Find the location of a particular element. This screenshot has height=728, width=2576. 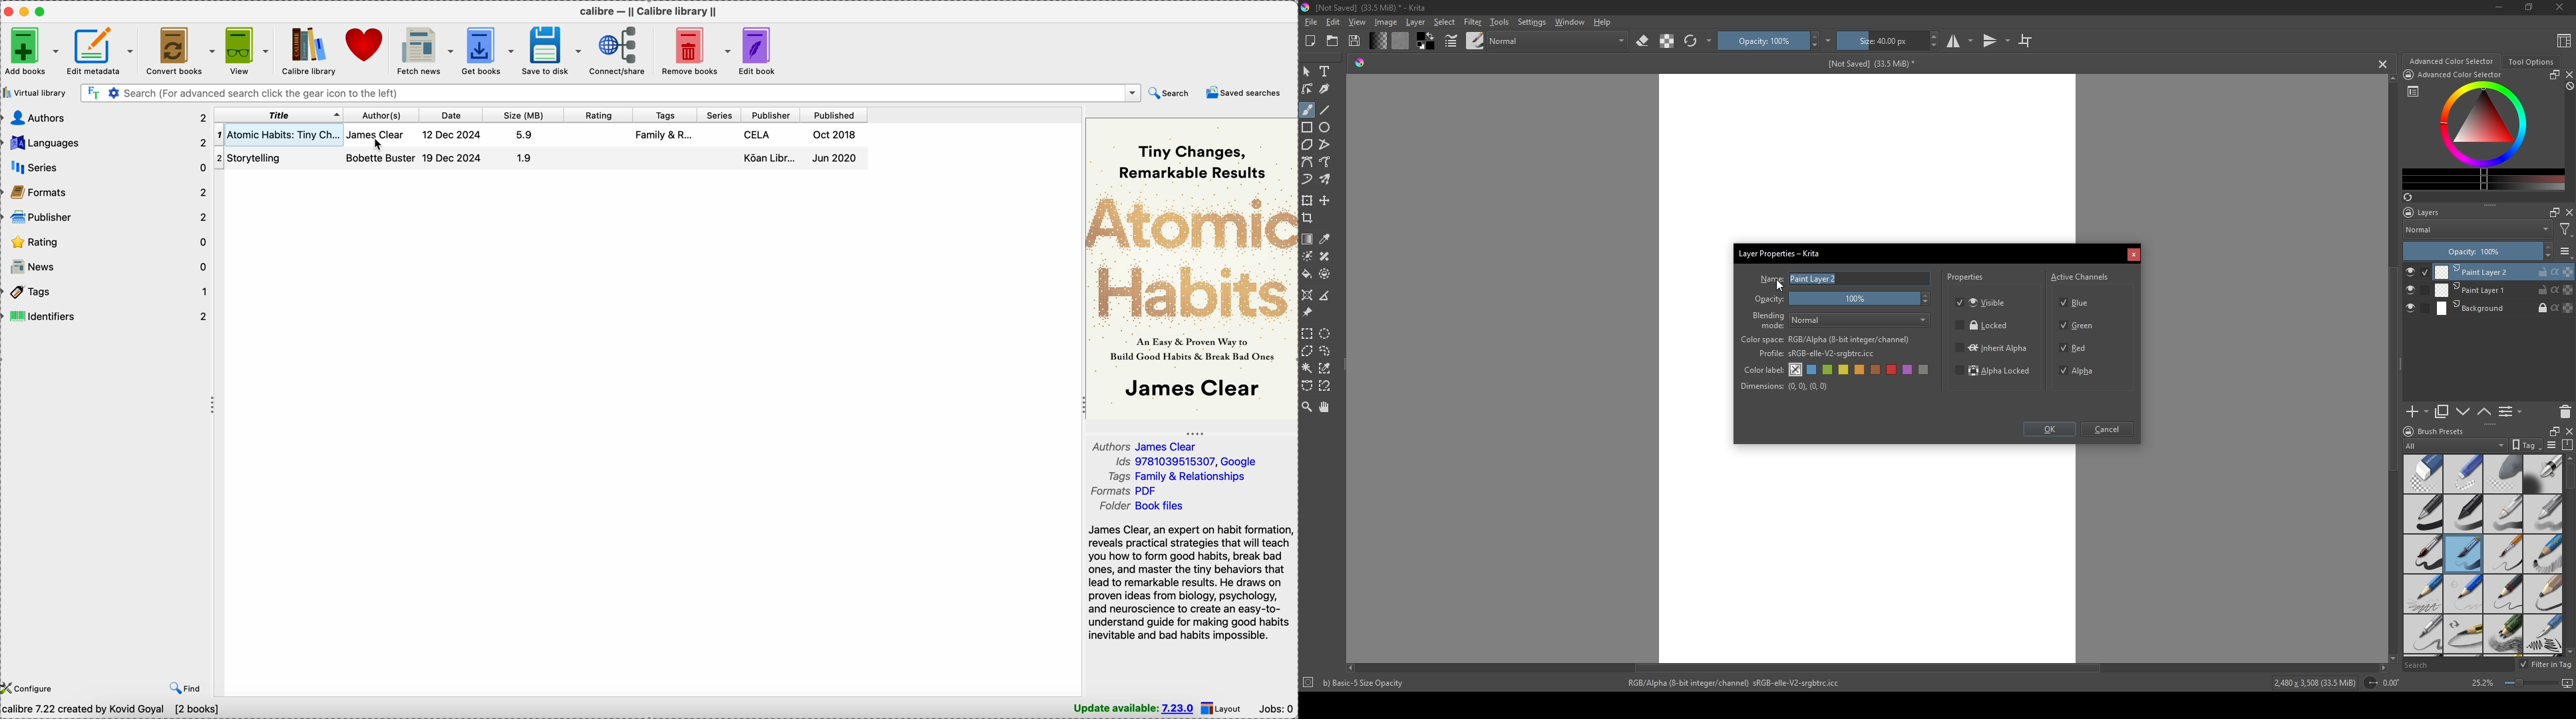

lasso is located at coordinates (1326, 351).